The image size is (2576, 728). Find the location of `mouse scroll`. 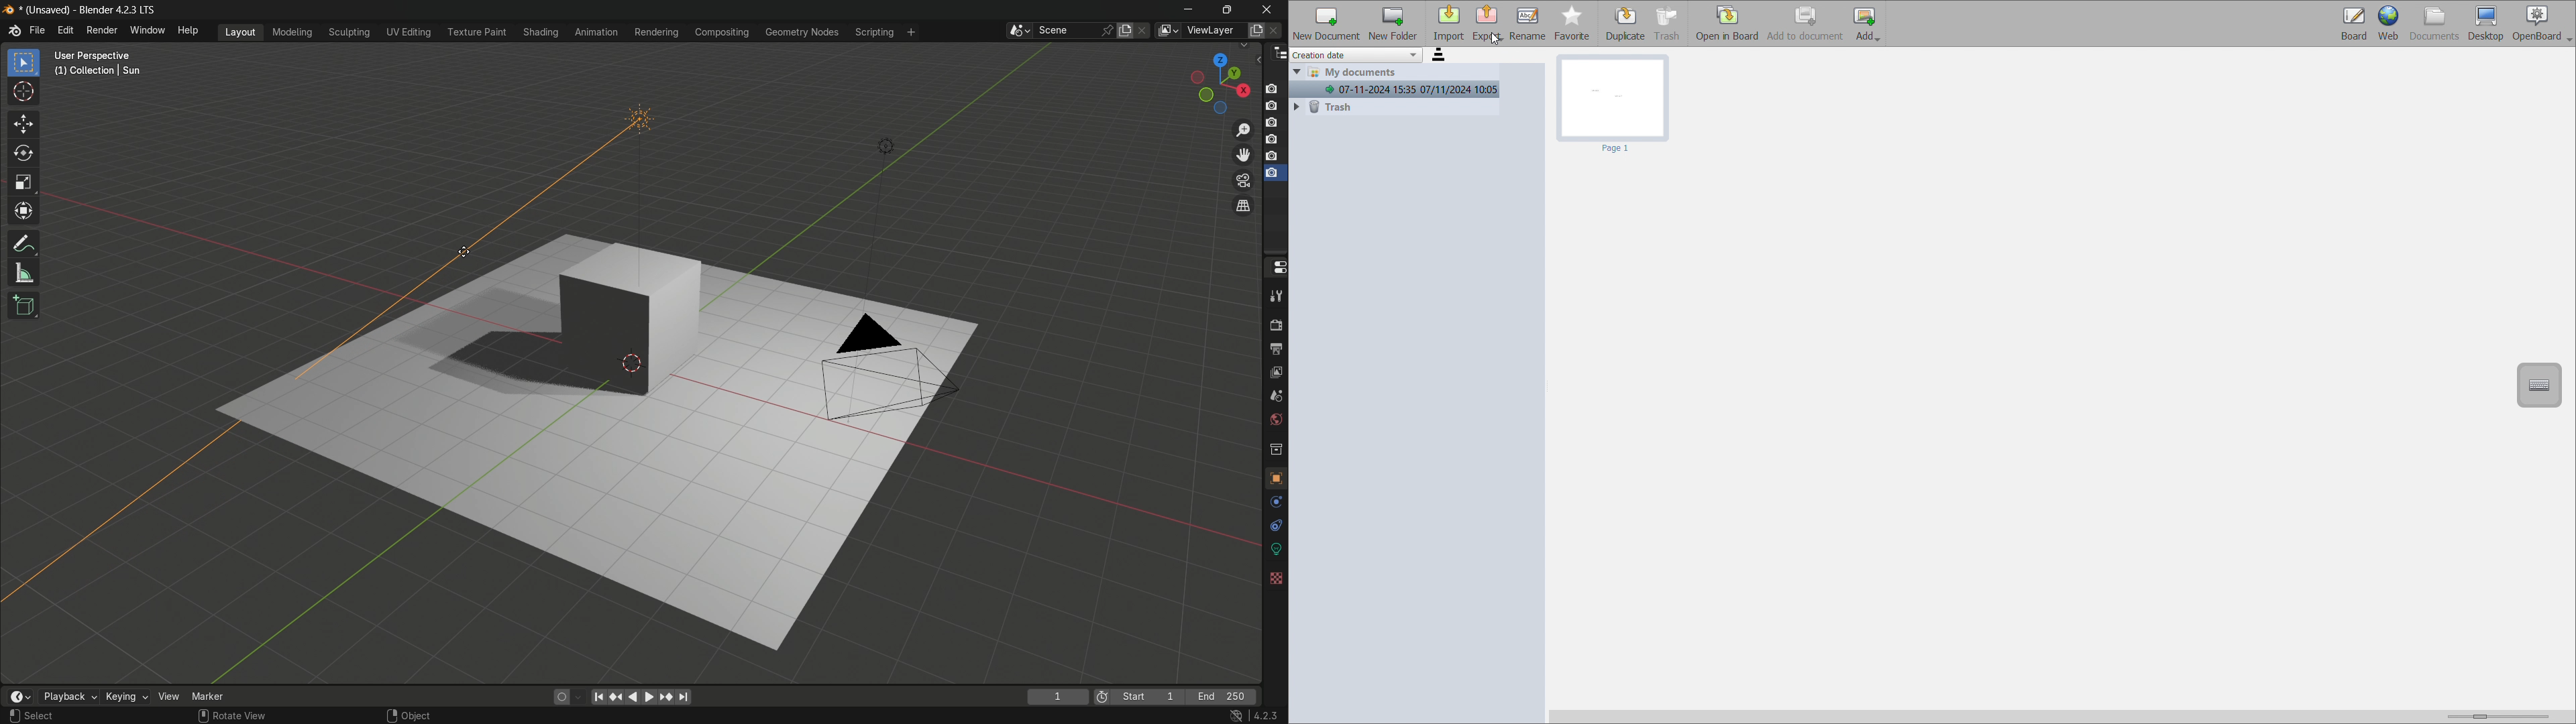

mouse scroll is located at coordinates (201, 715).